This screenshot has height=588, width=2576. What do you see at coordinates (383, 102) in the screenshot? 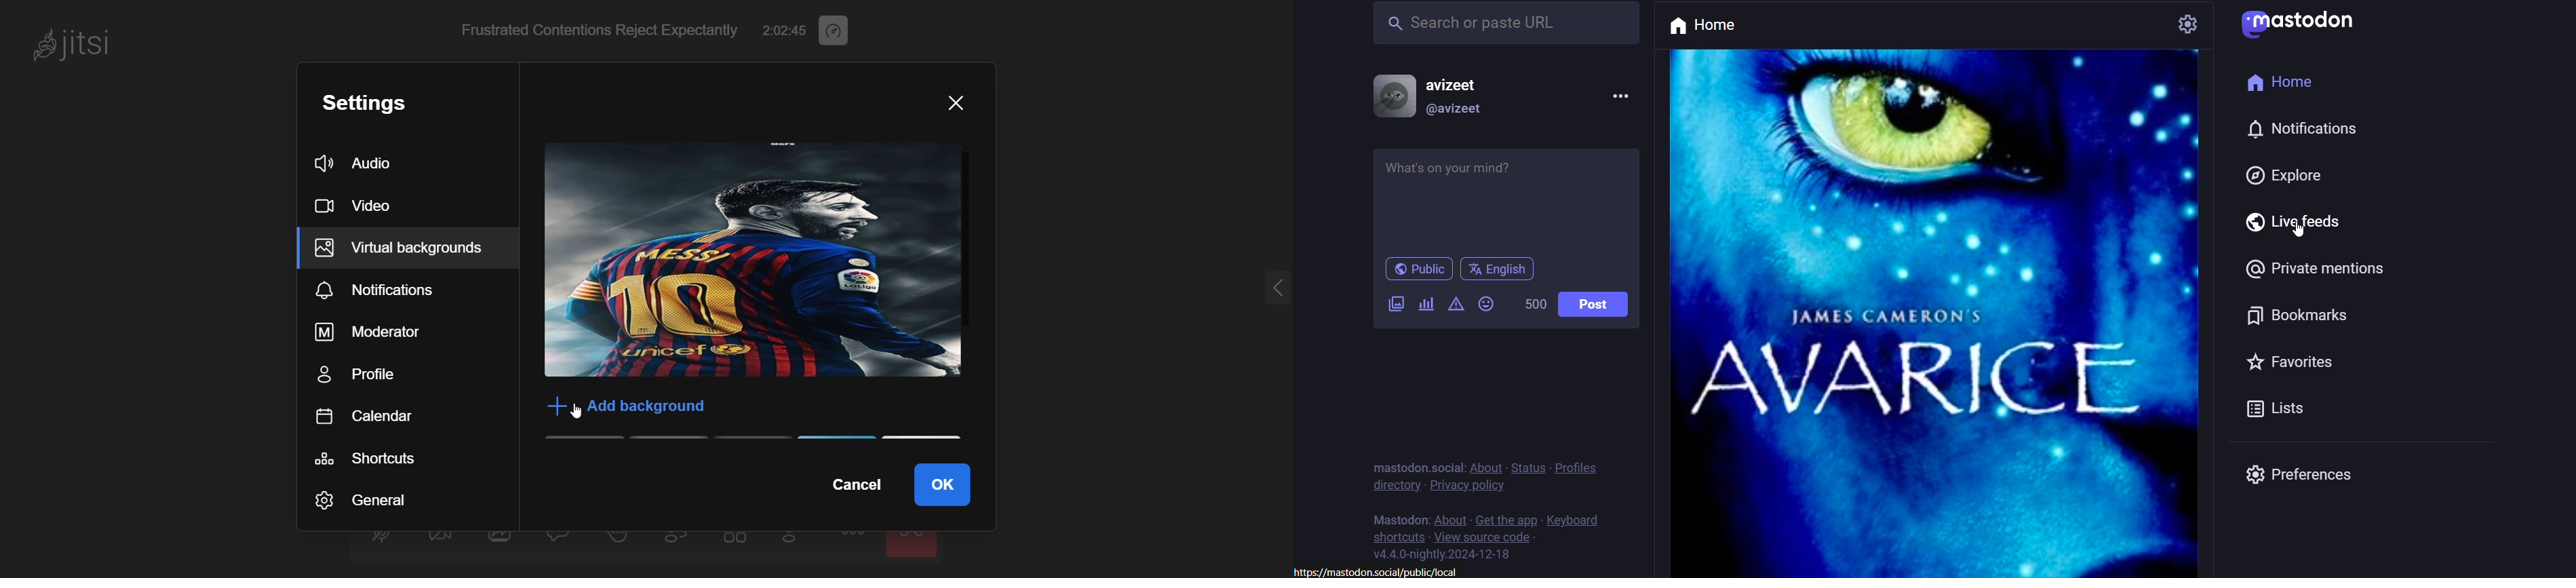
I see `setting` at bounding box center [383, 102].